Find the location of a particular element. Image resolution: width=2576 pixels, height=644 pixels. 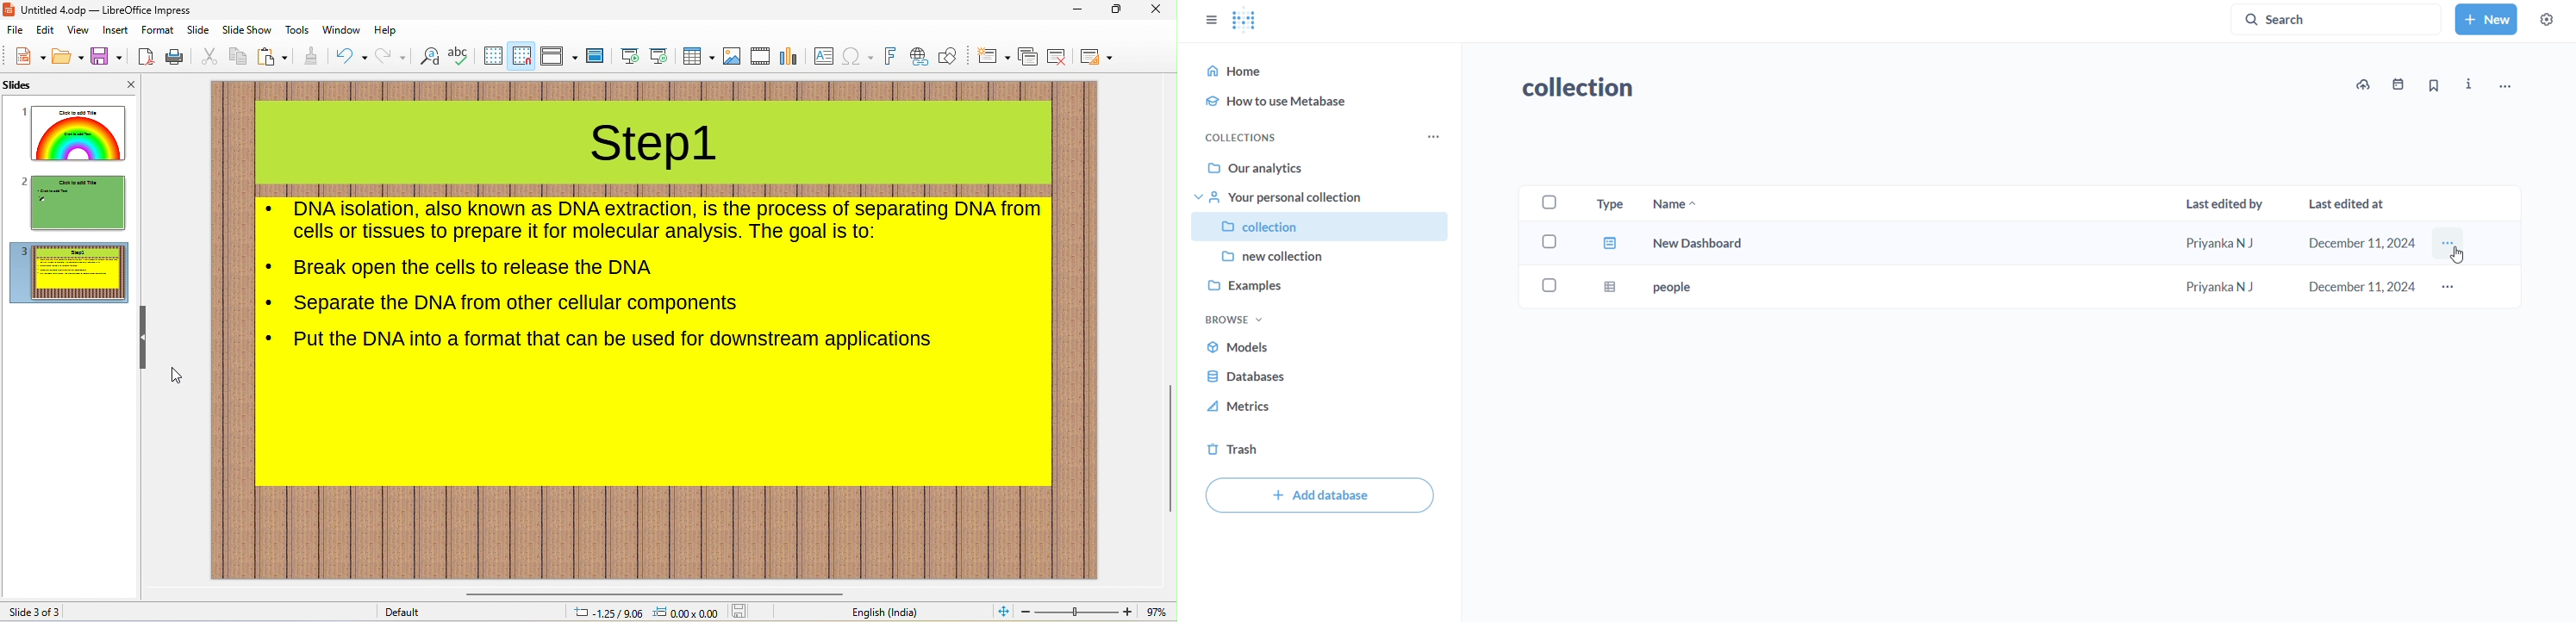

show draw functions is located at coordinates (951, 58).